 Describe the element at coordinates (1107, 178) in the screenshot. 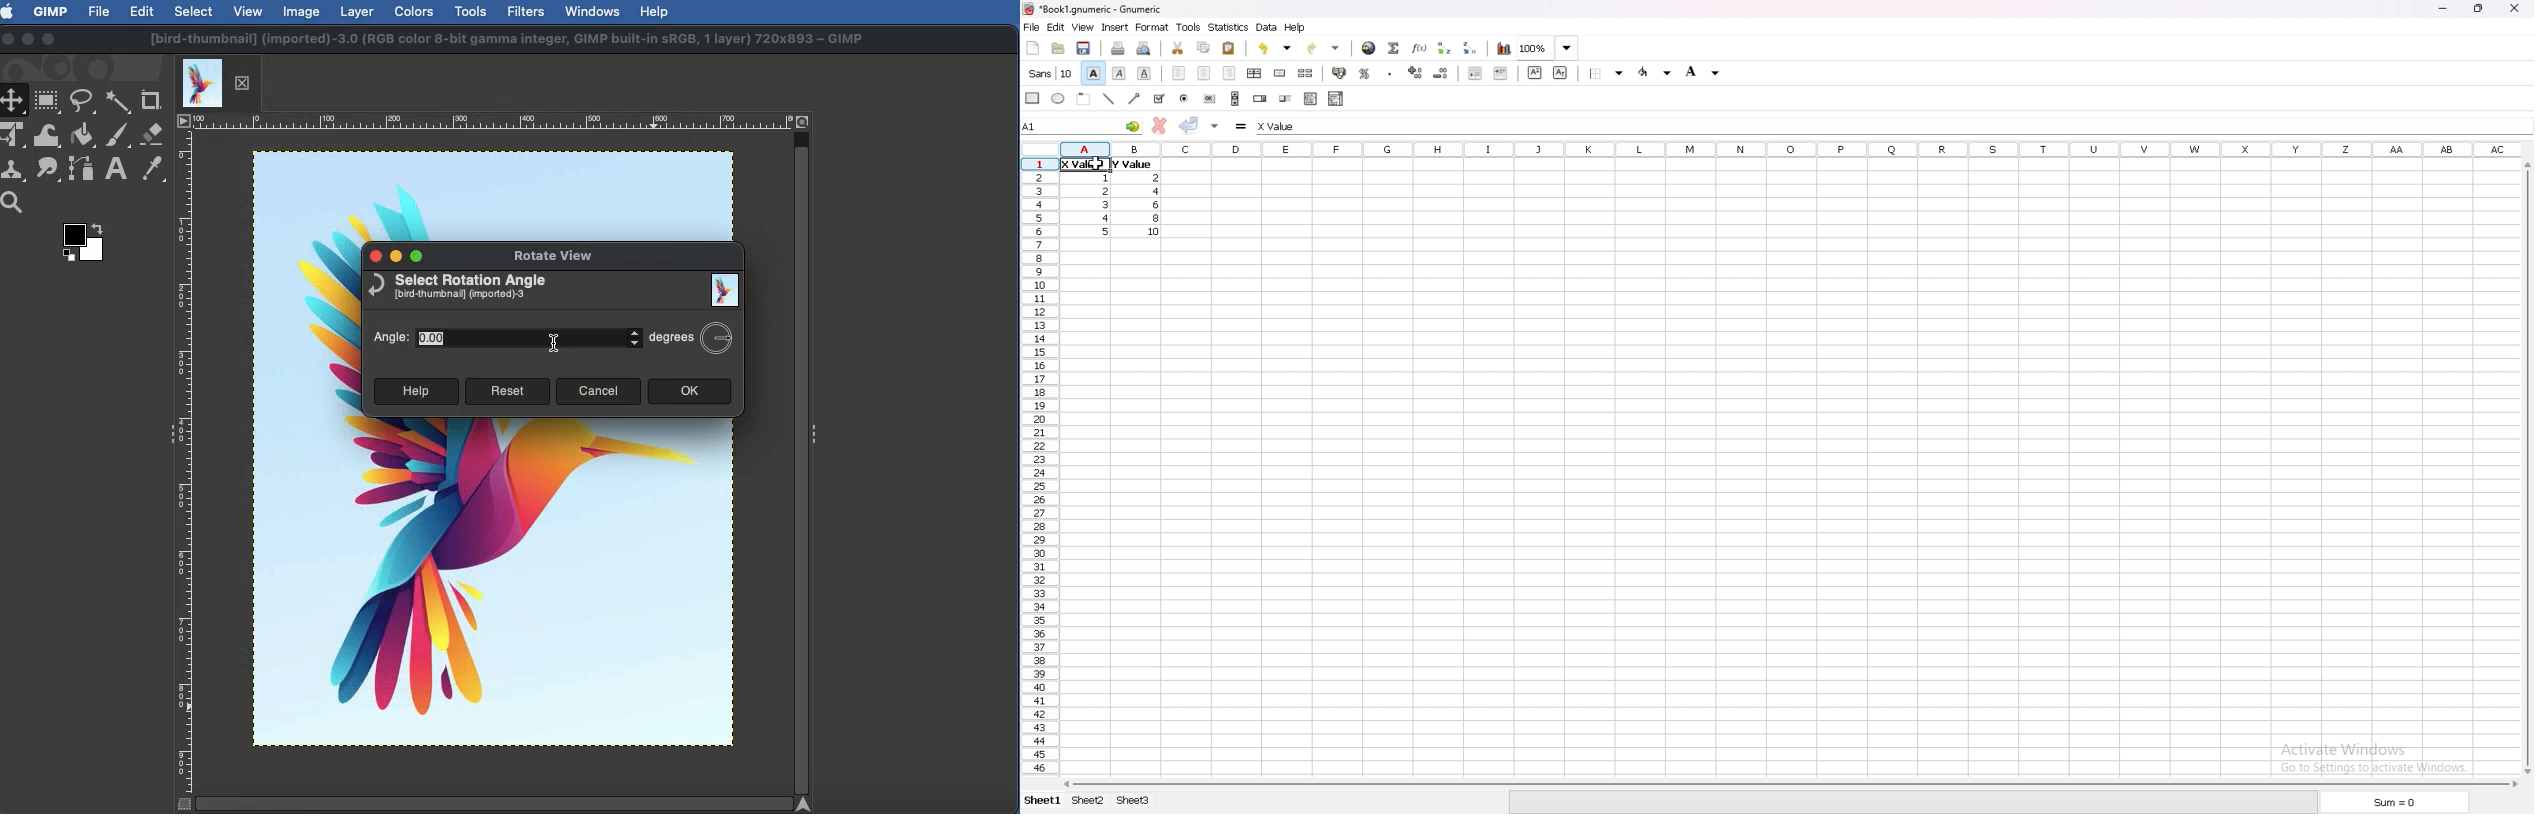

I see `value` at that location.